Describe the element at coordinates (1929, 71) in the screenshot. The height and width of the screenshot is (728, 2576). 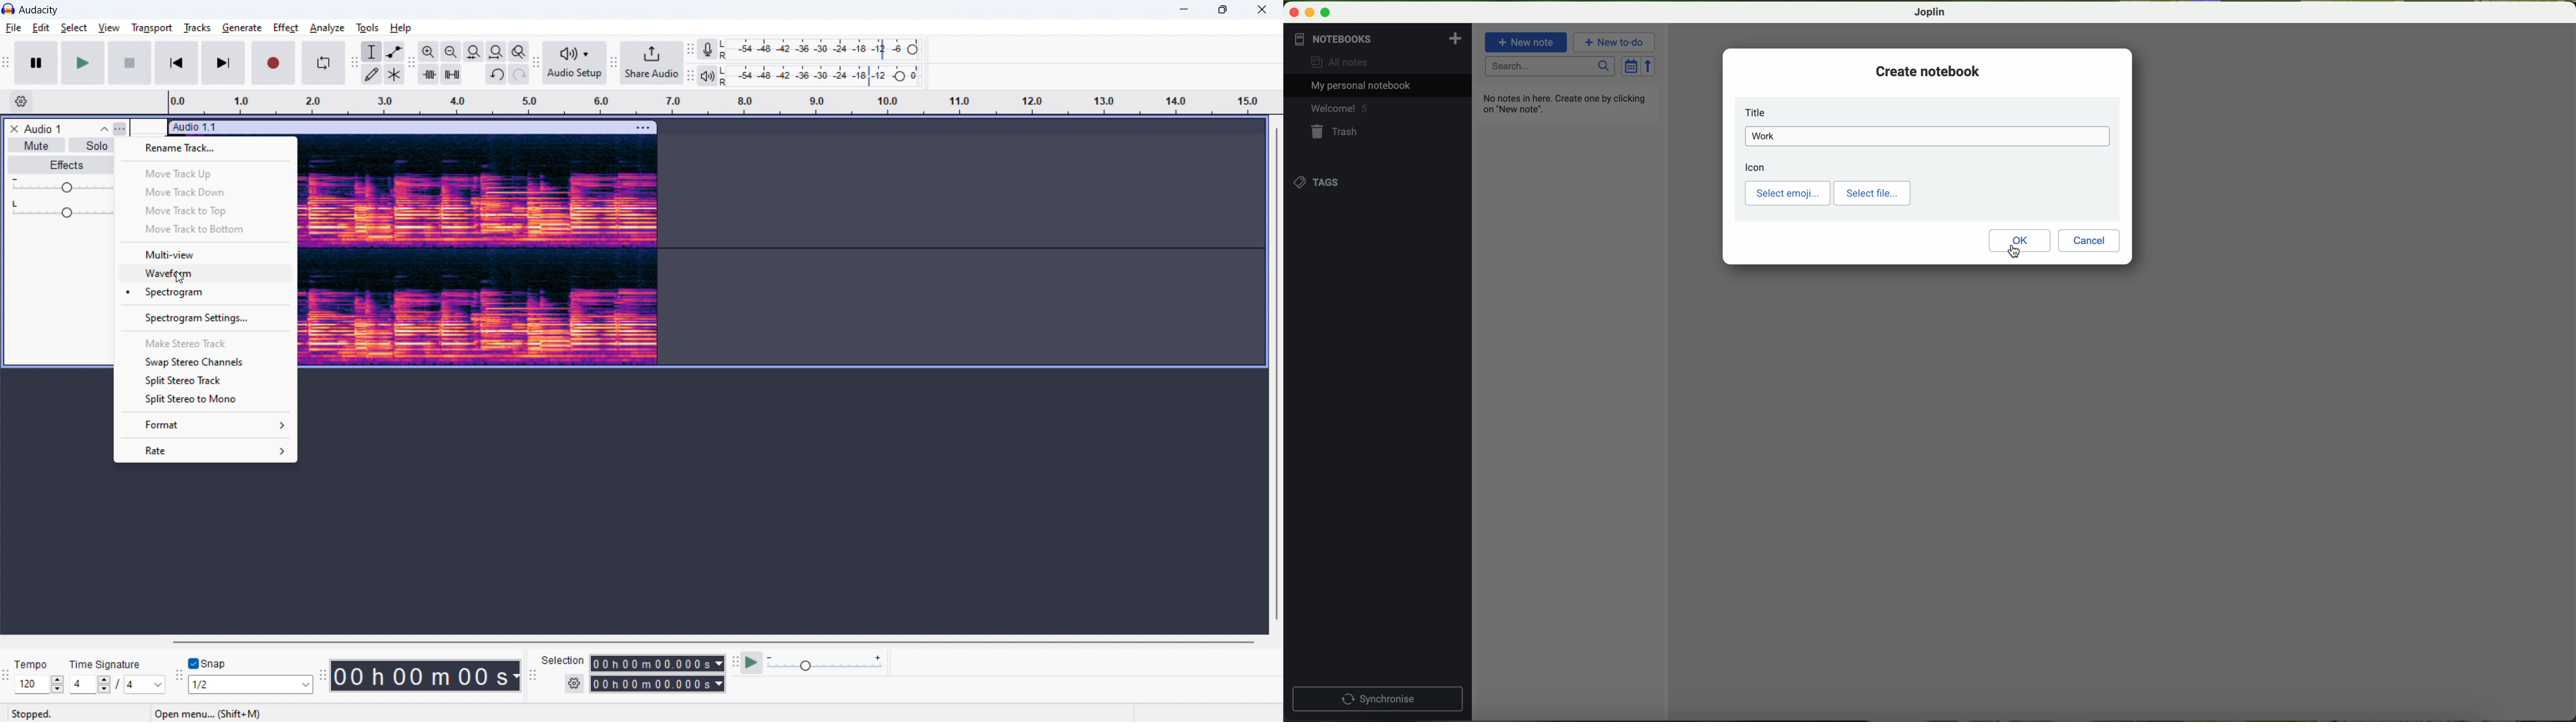
I see `create notebook` at that location.